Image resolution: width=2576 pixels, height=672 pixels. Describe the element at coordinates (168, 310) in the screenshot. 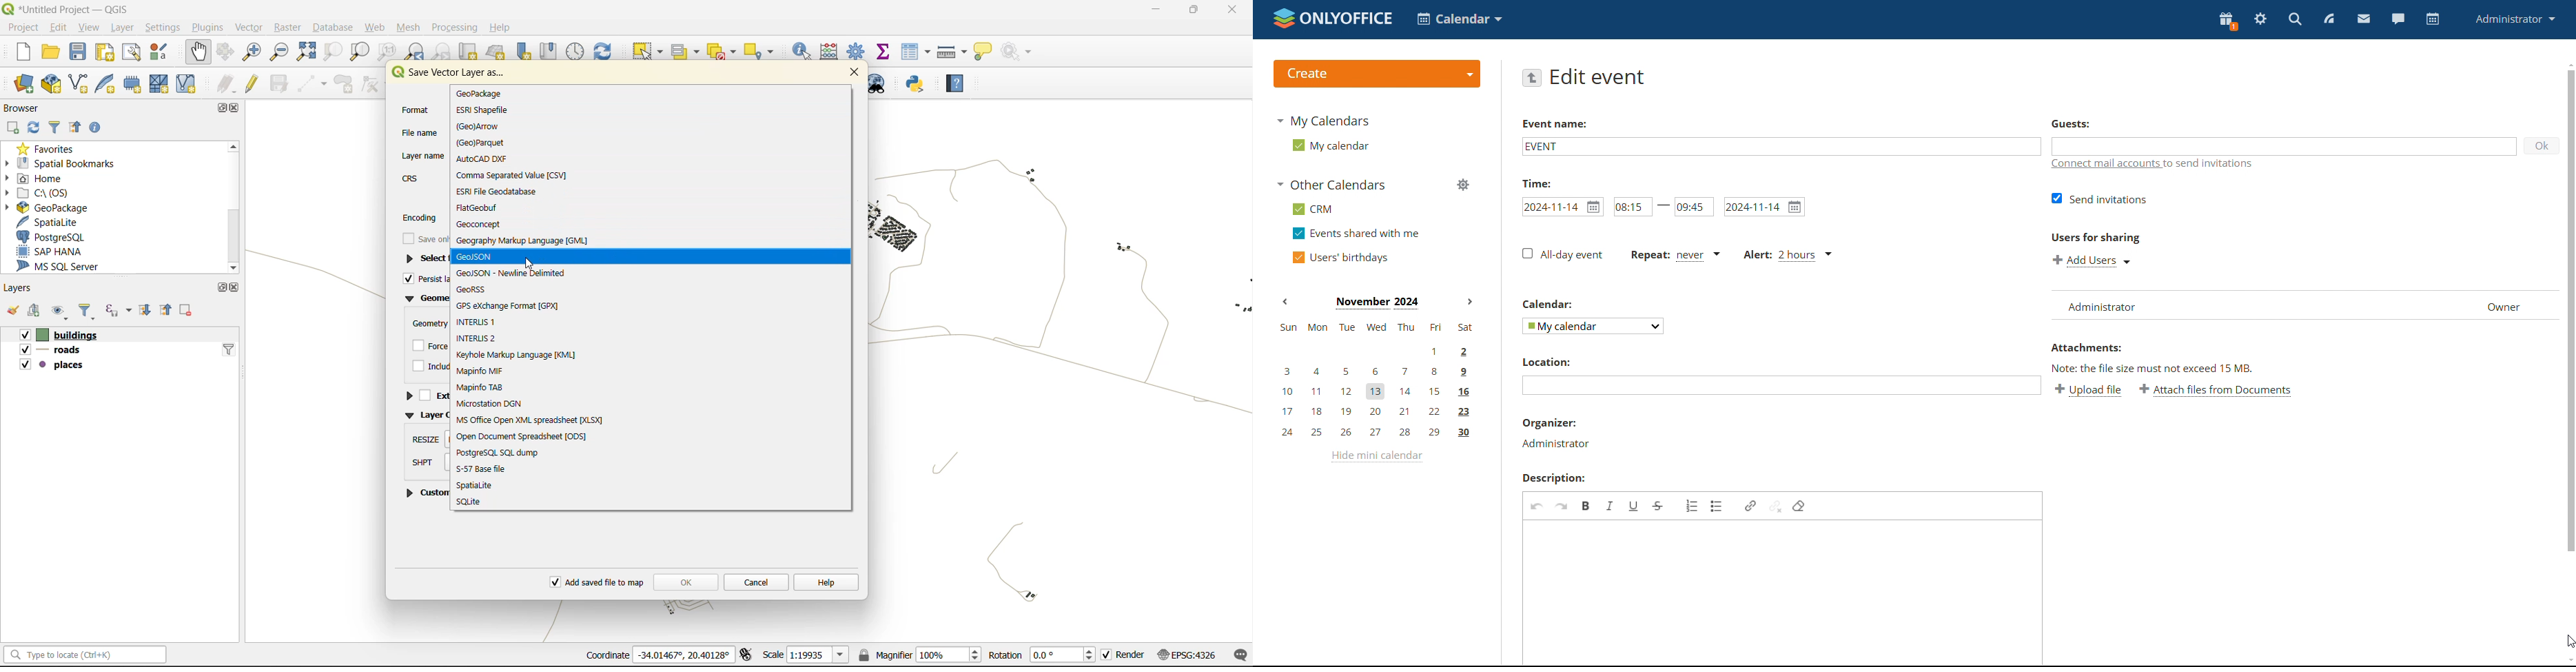

I see `collapse all` at that location.